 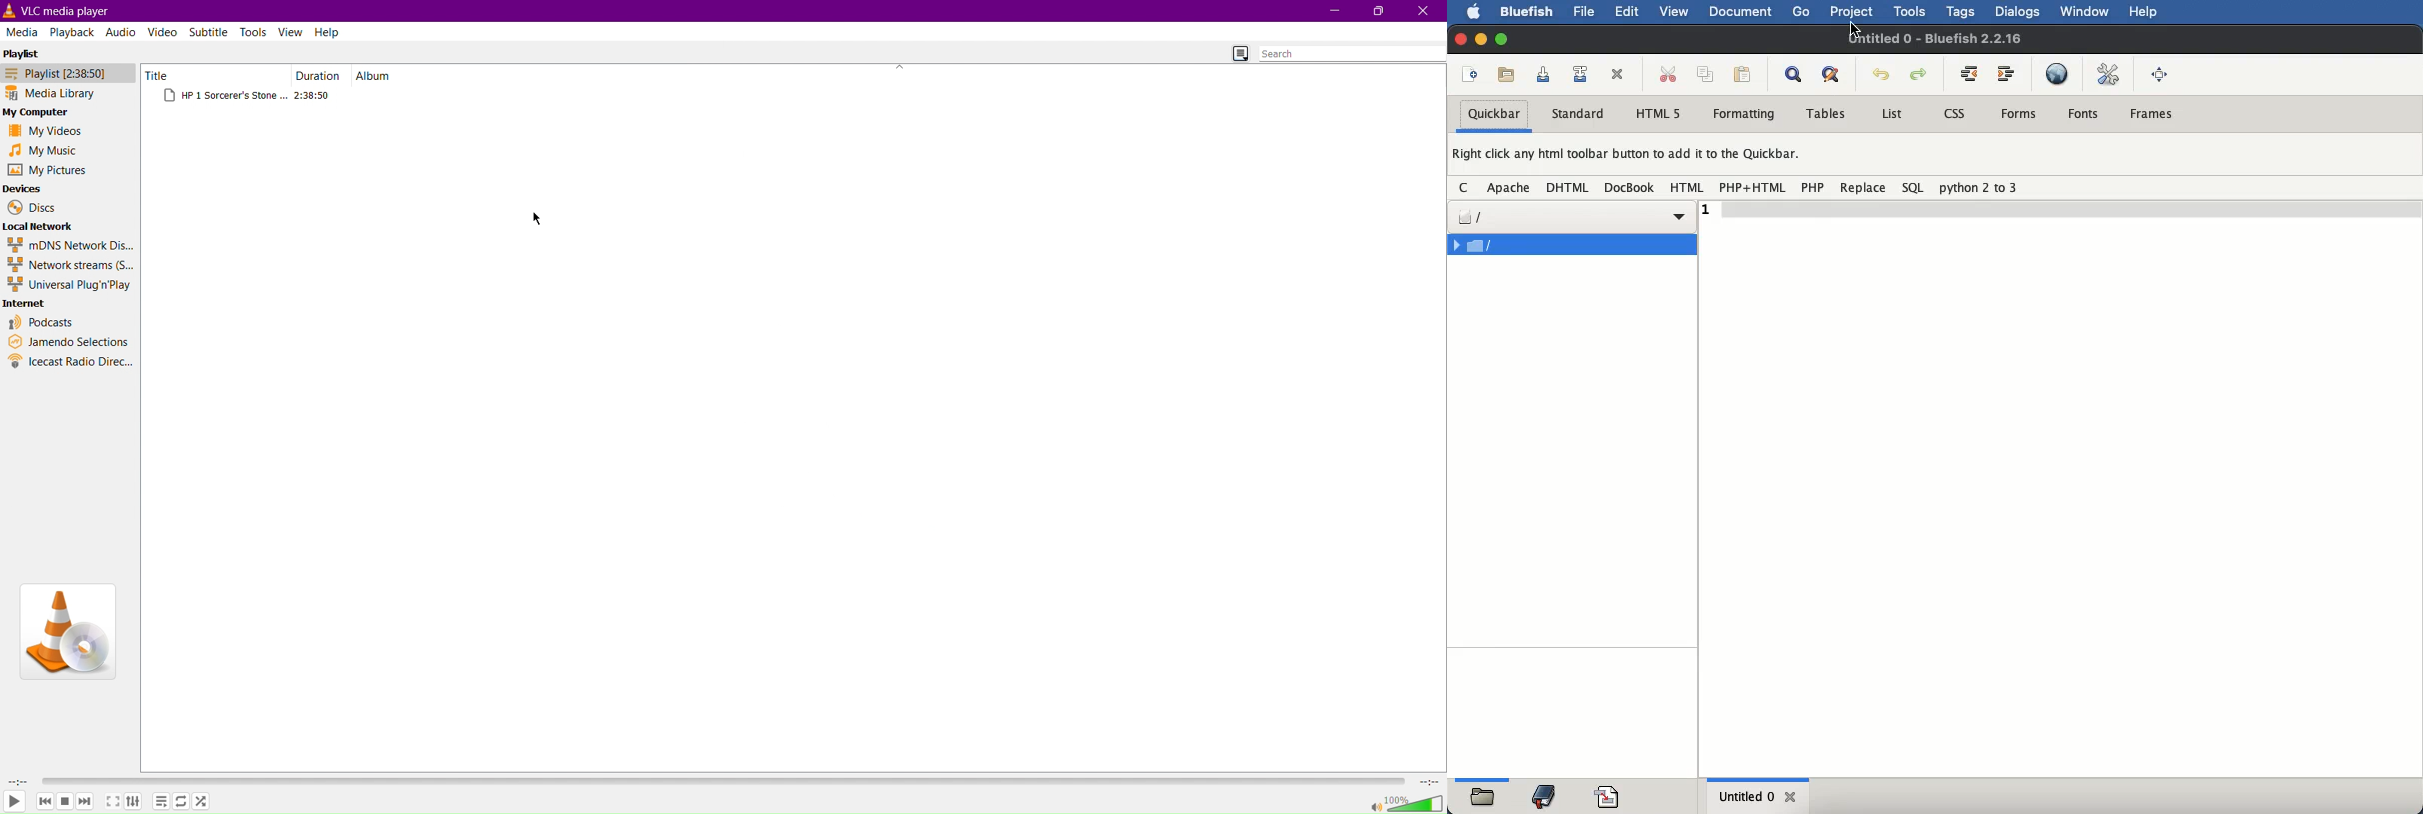 What do you see at coordinates (1934, 39) in the screenshot?
I see `Untitled 0 - Bluefish 2.2.16` at bounding box center [1934, 39].